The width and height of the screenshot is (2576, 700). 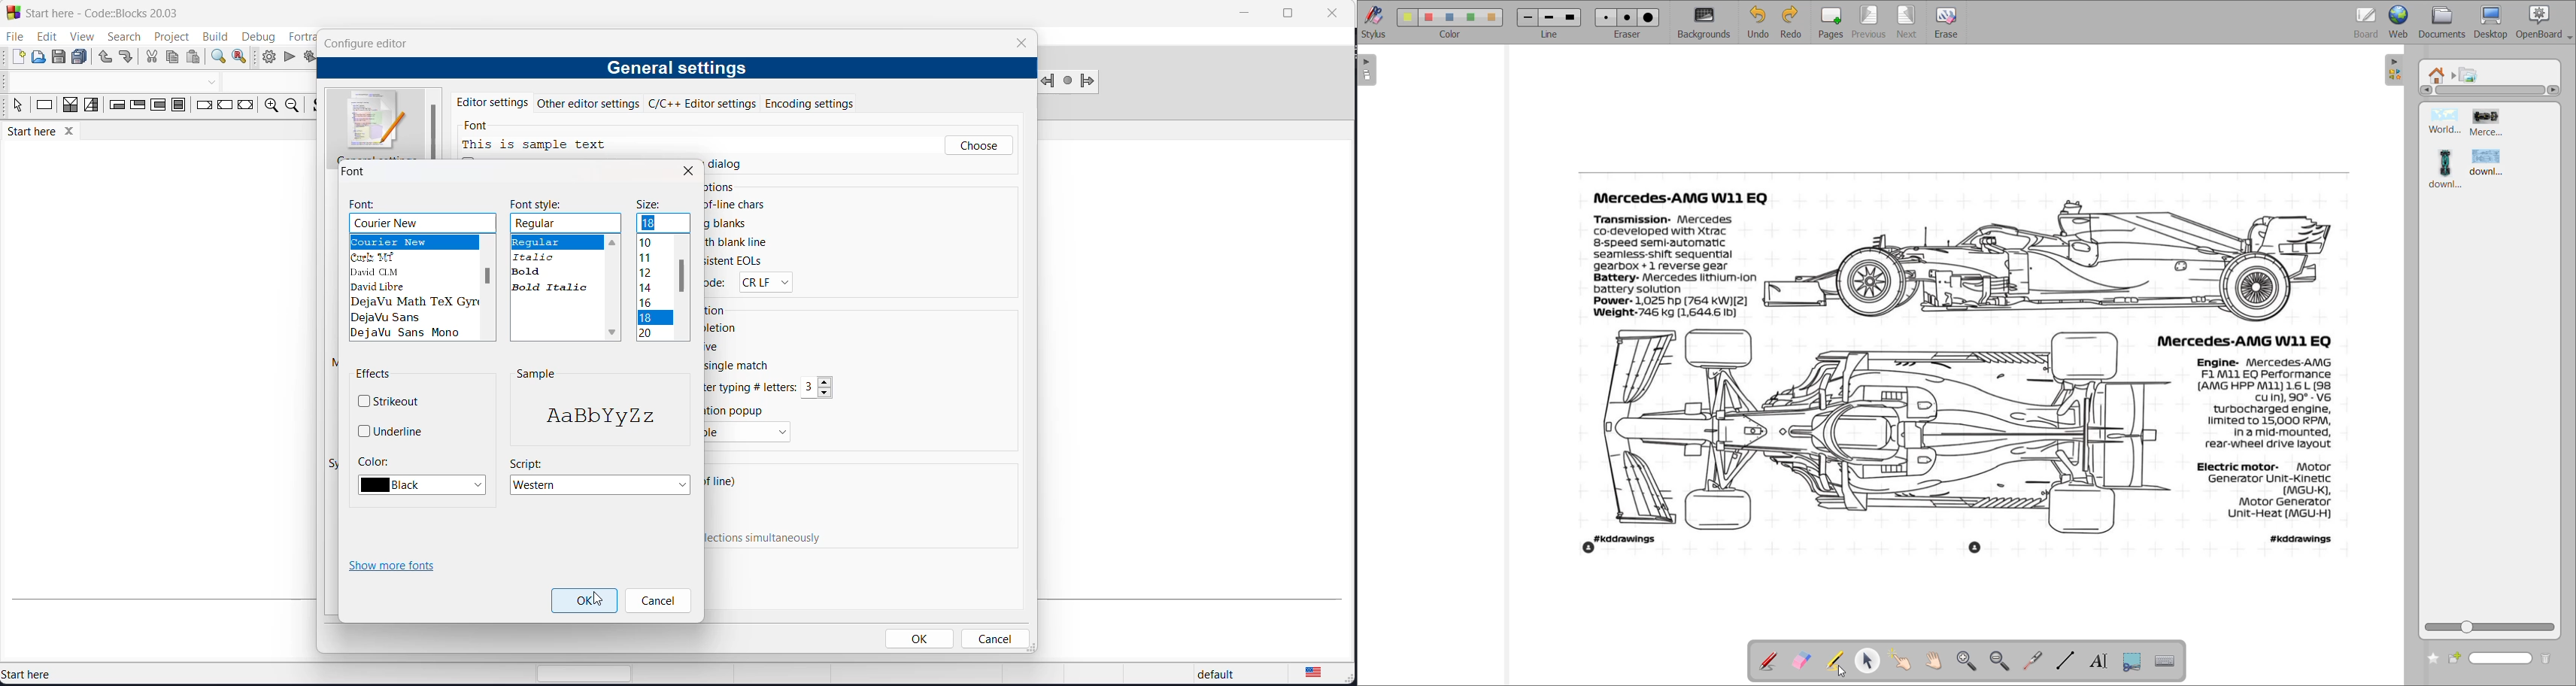 What do you see at coordinates (358, 172) in the screenshot?
I see `font dialog box` at bounding box center [358, 172].